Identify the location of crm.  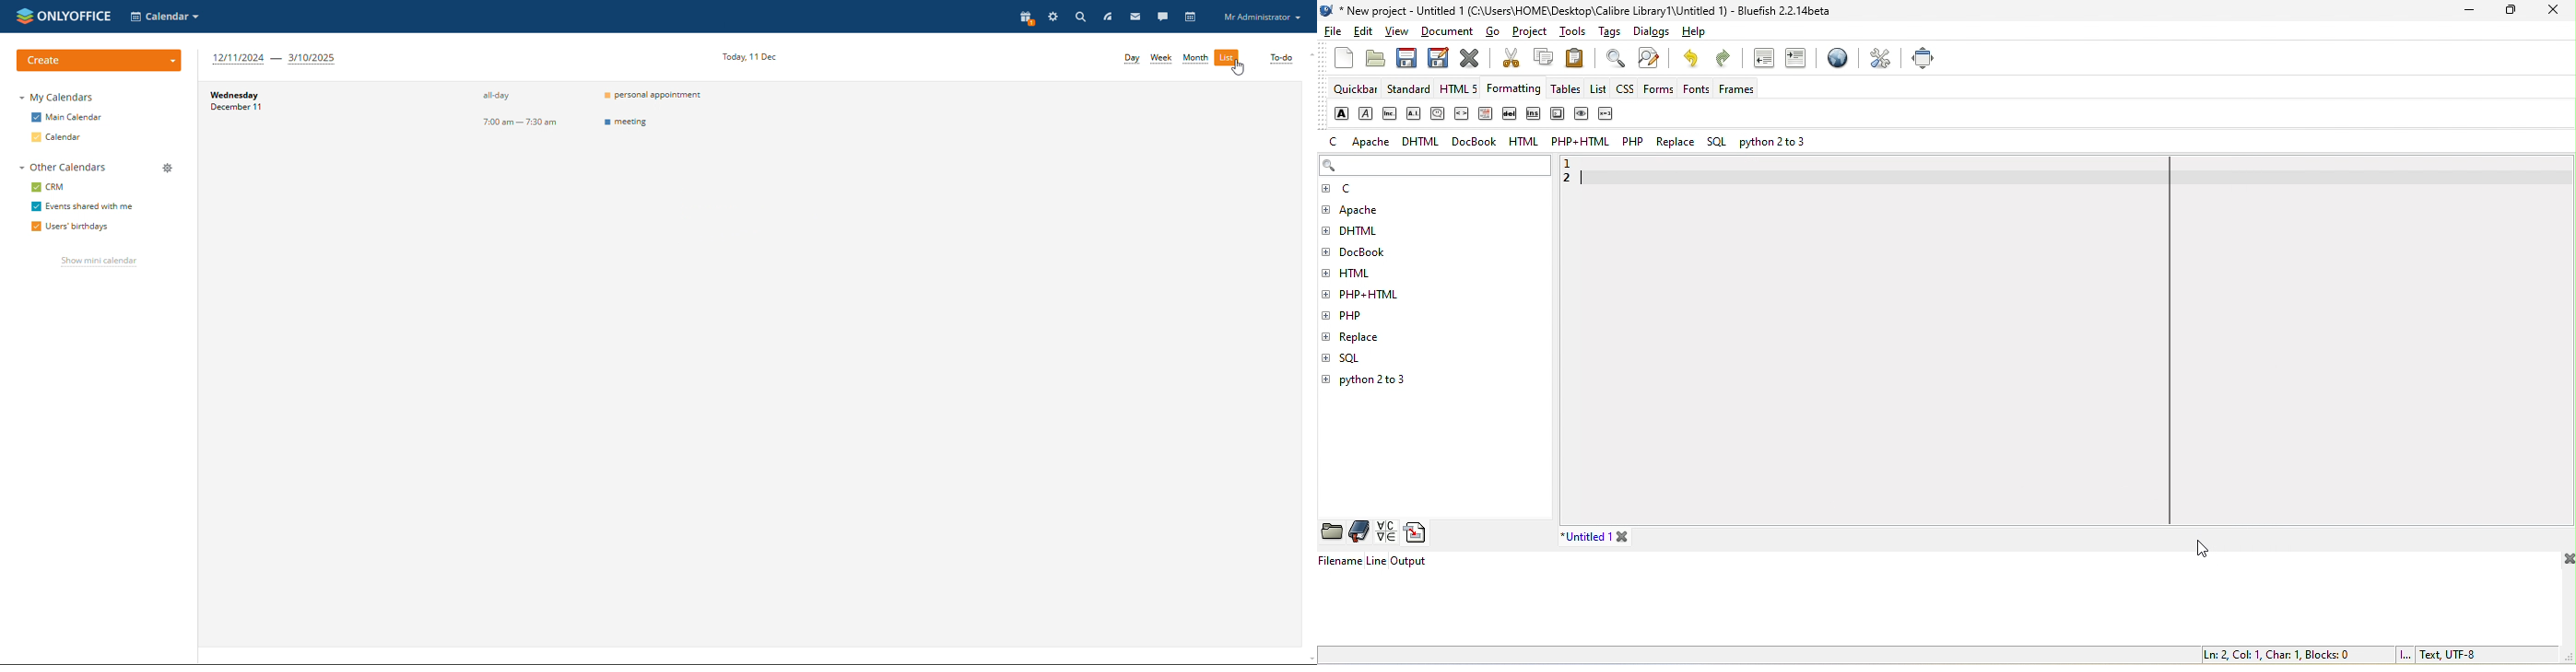
(49, 186).